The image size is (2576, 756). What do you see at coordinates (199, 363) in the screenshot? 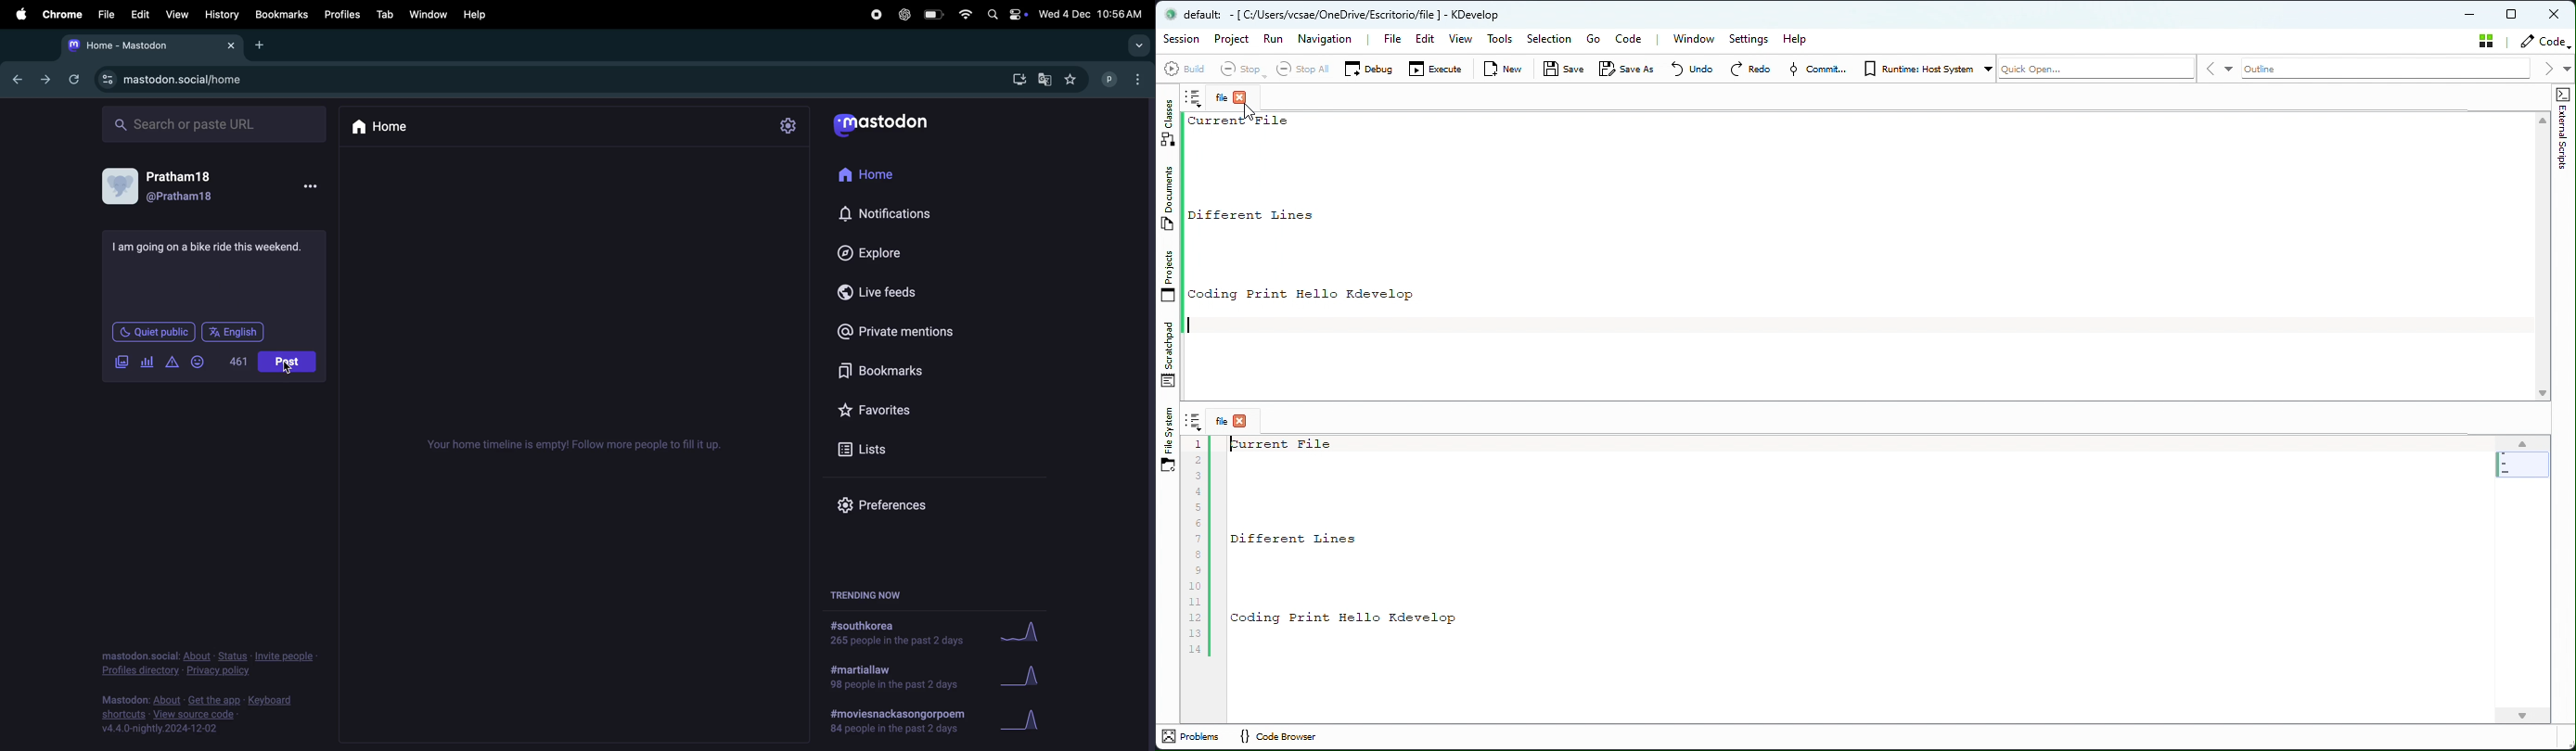
I see `emoji` at bounding box center [199, 363].